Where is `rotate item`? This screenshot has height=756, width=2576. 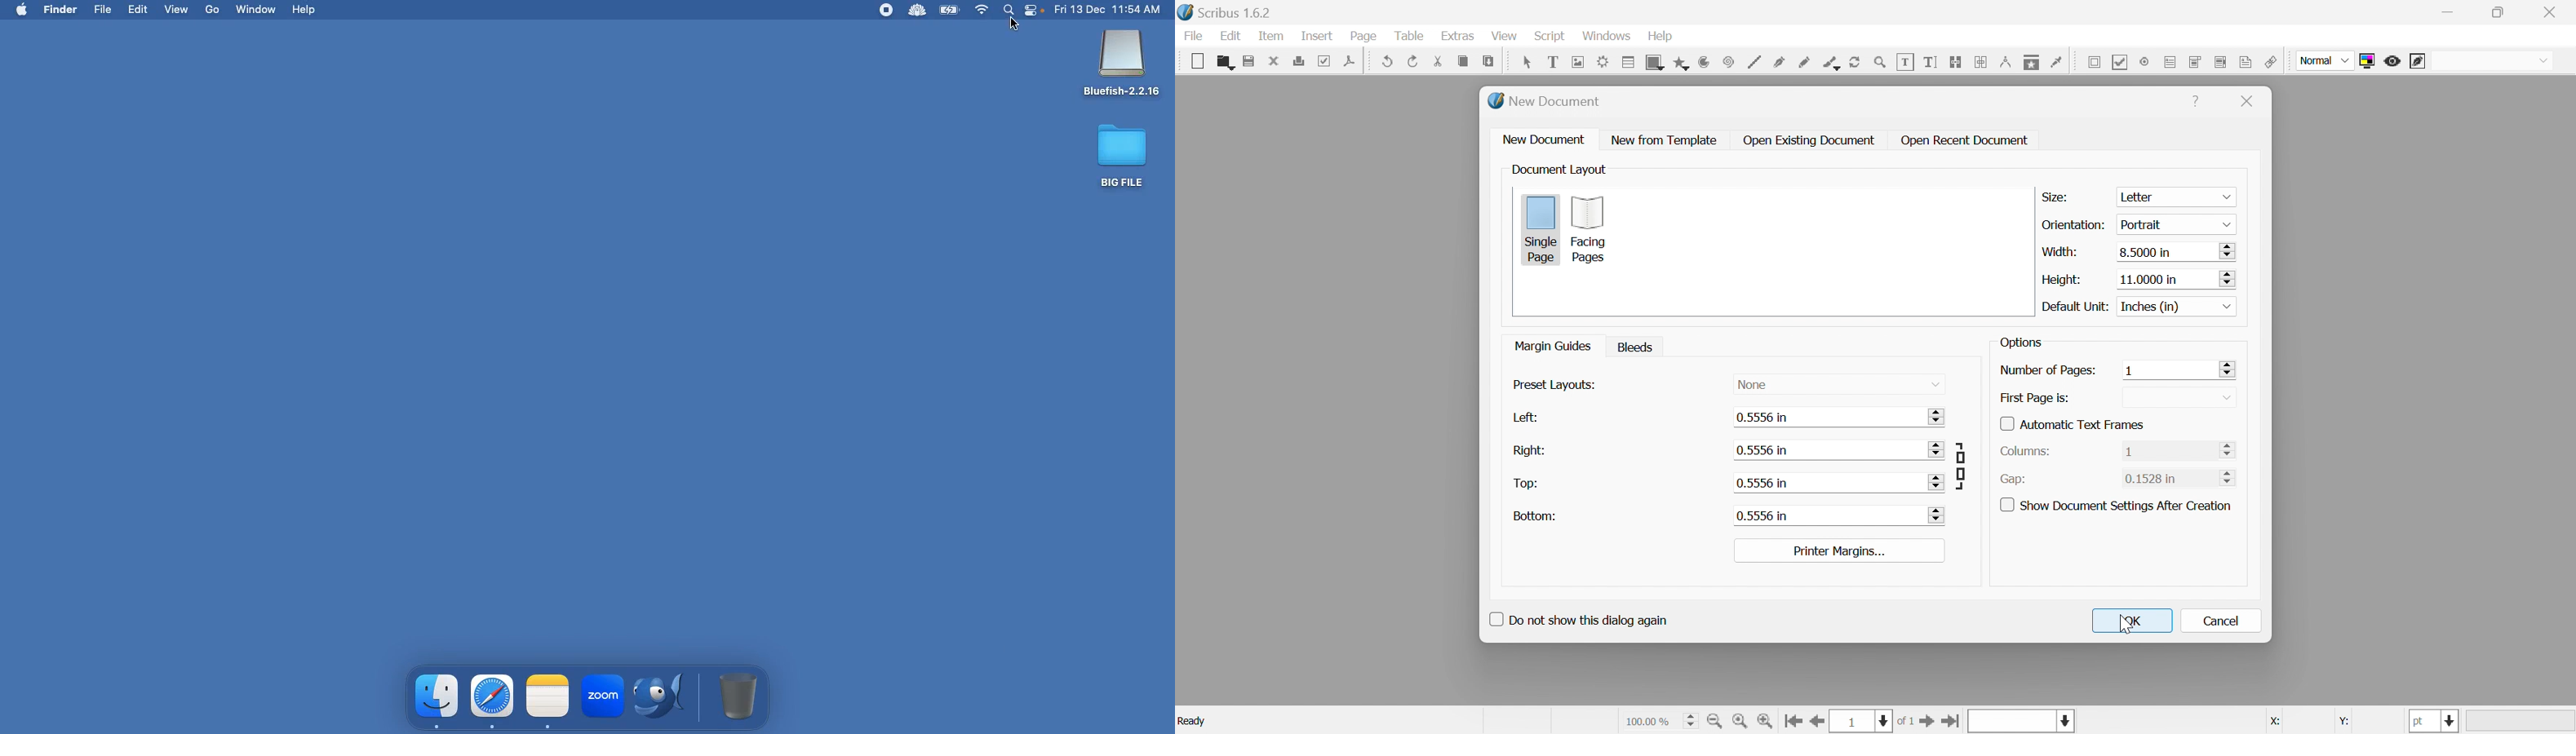 rotate item is located at coordinates (1854, 62).